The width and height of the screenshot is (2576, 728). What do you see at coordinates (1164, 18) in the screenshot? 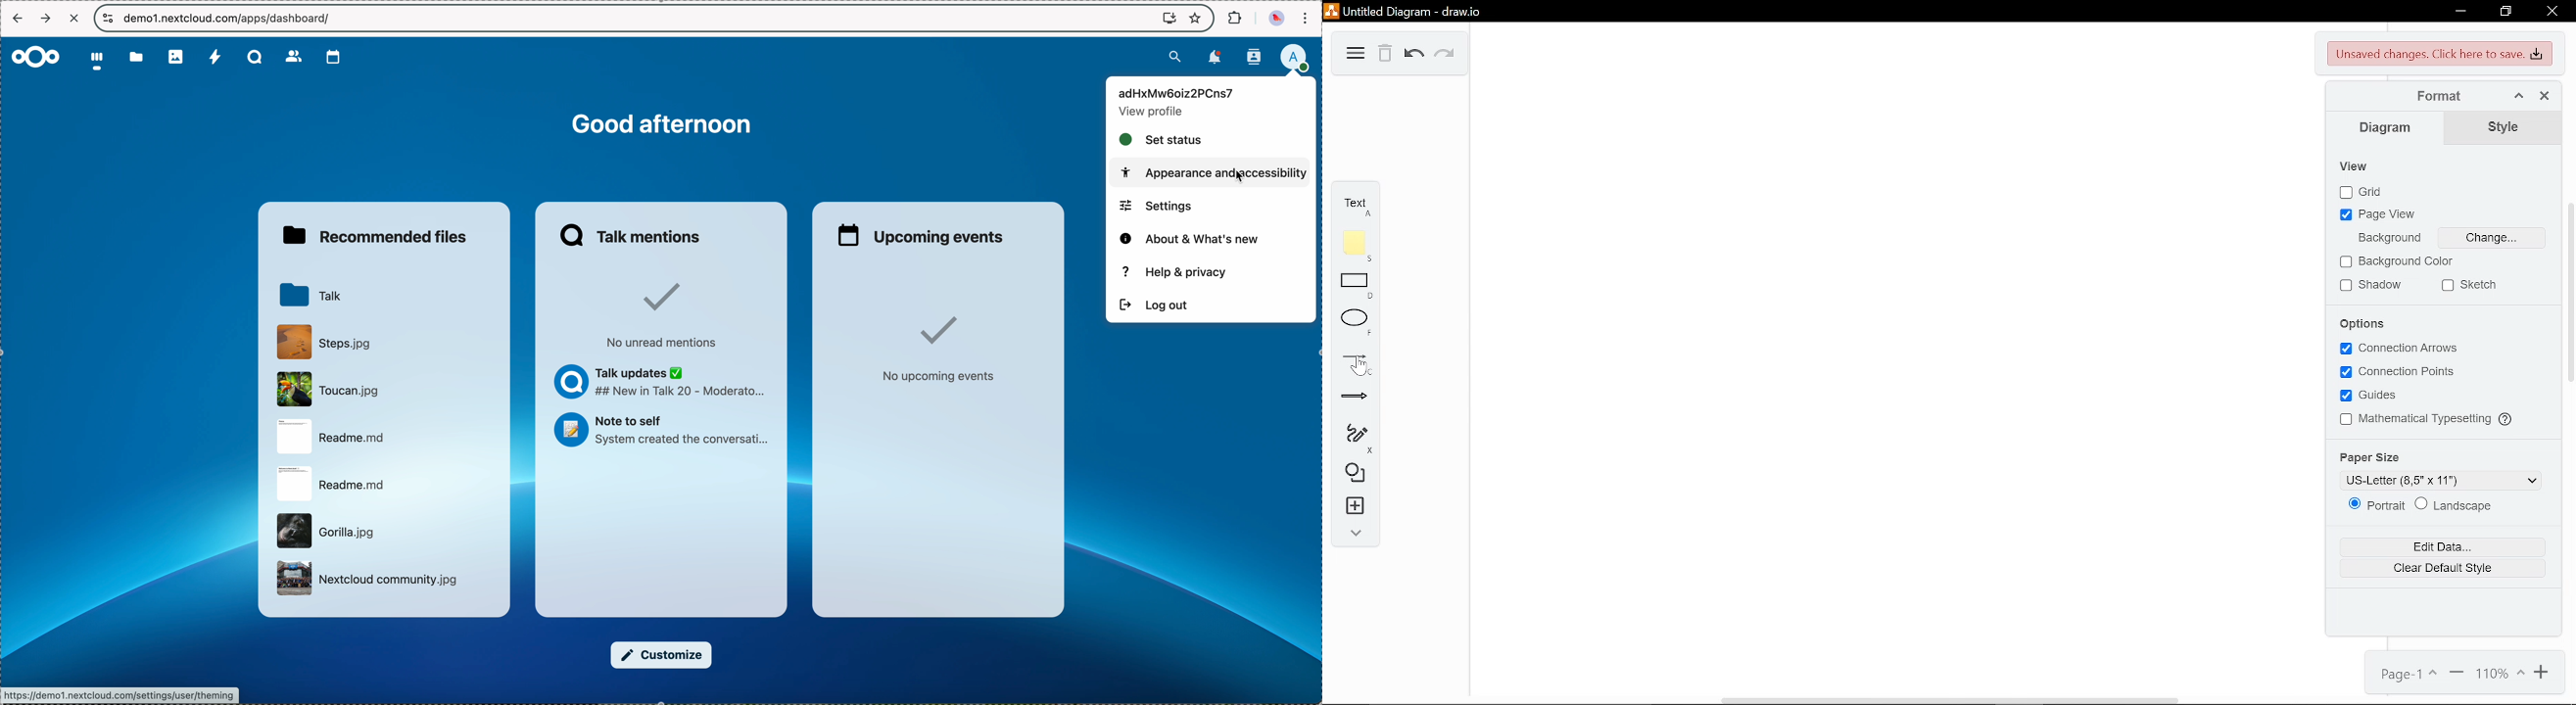
I see `screen` at bounding box center [1164, 18].